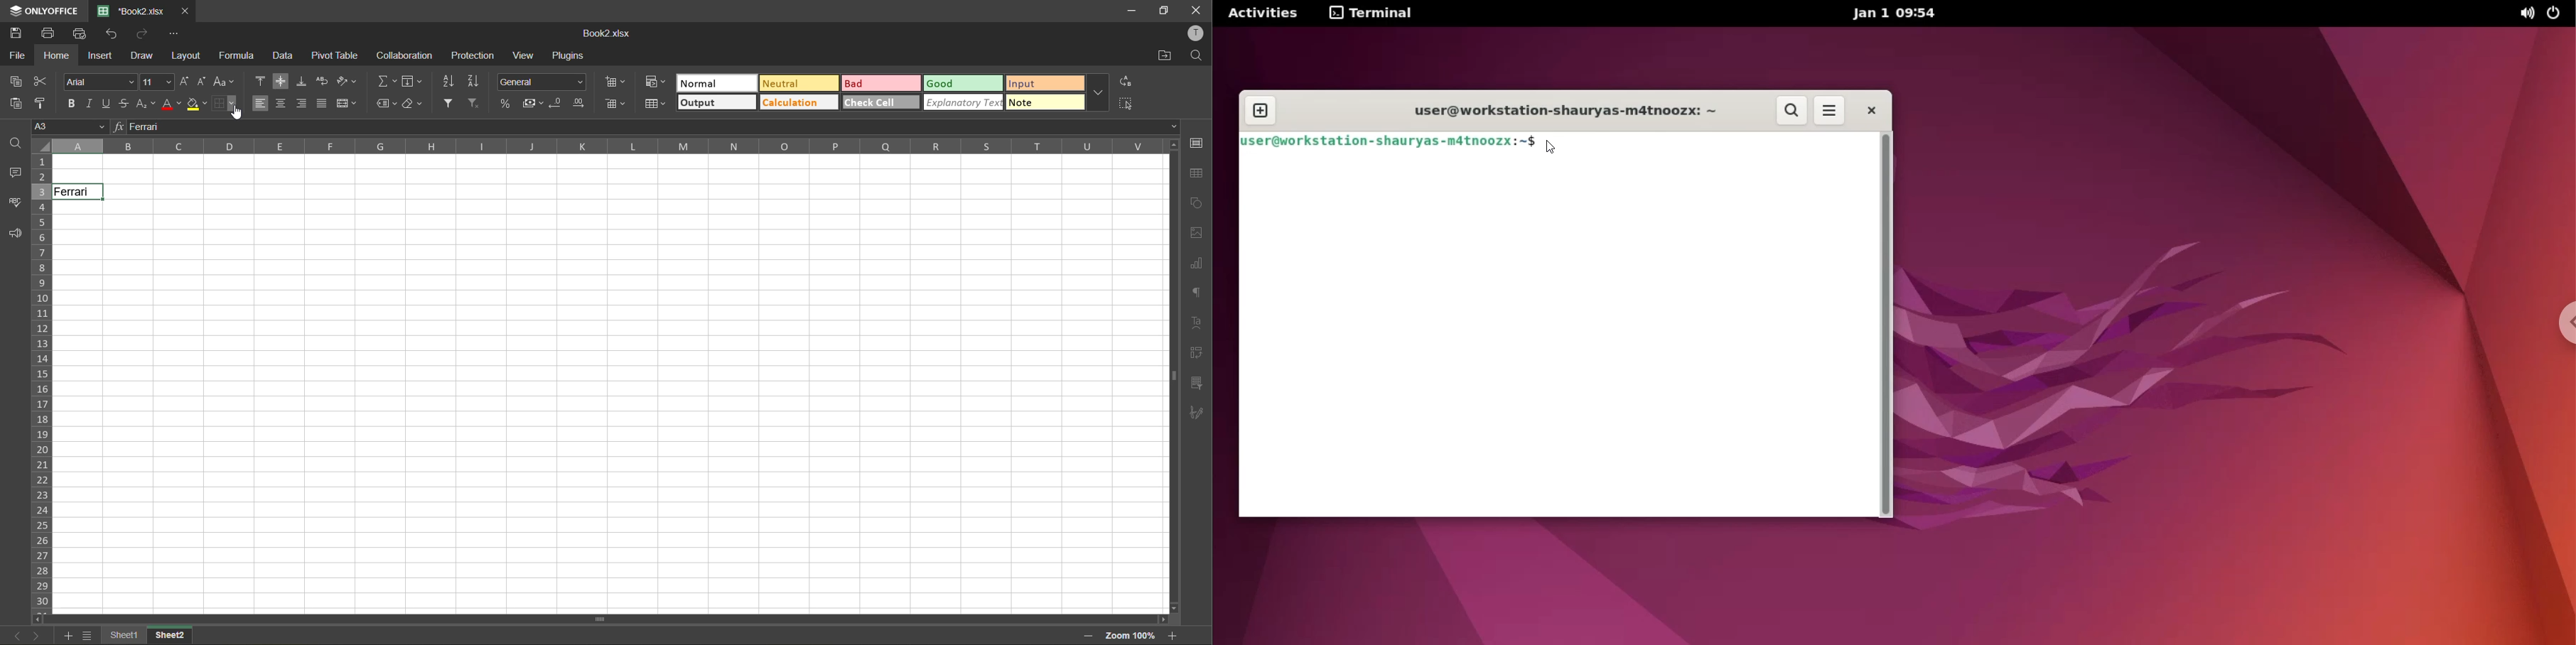  What do you see at coordinates (44, 82) in the screenshot?
I see `cut` at bounding box center [44, 82].